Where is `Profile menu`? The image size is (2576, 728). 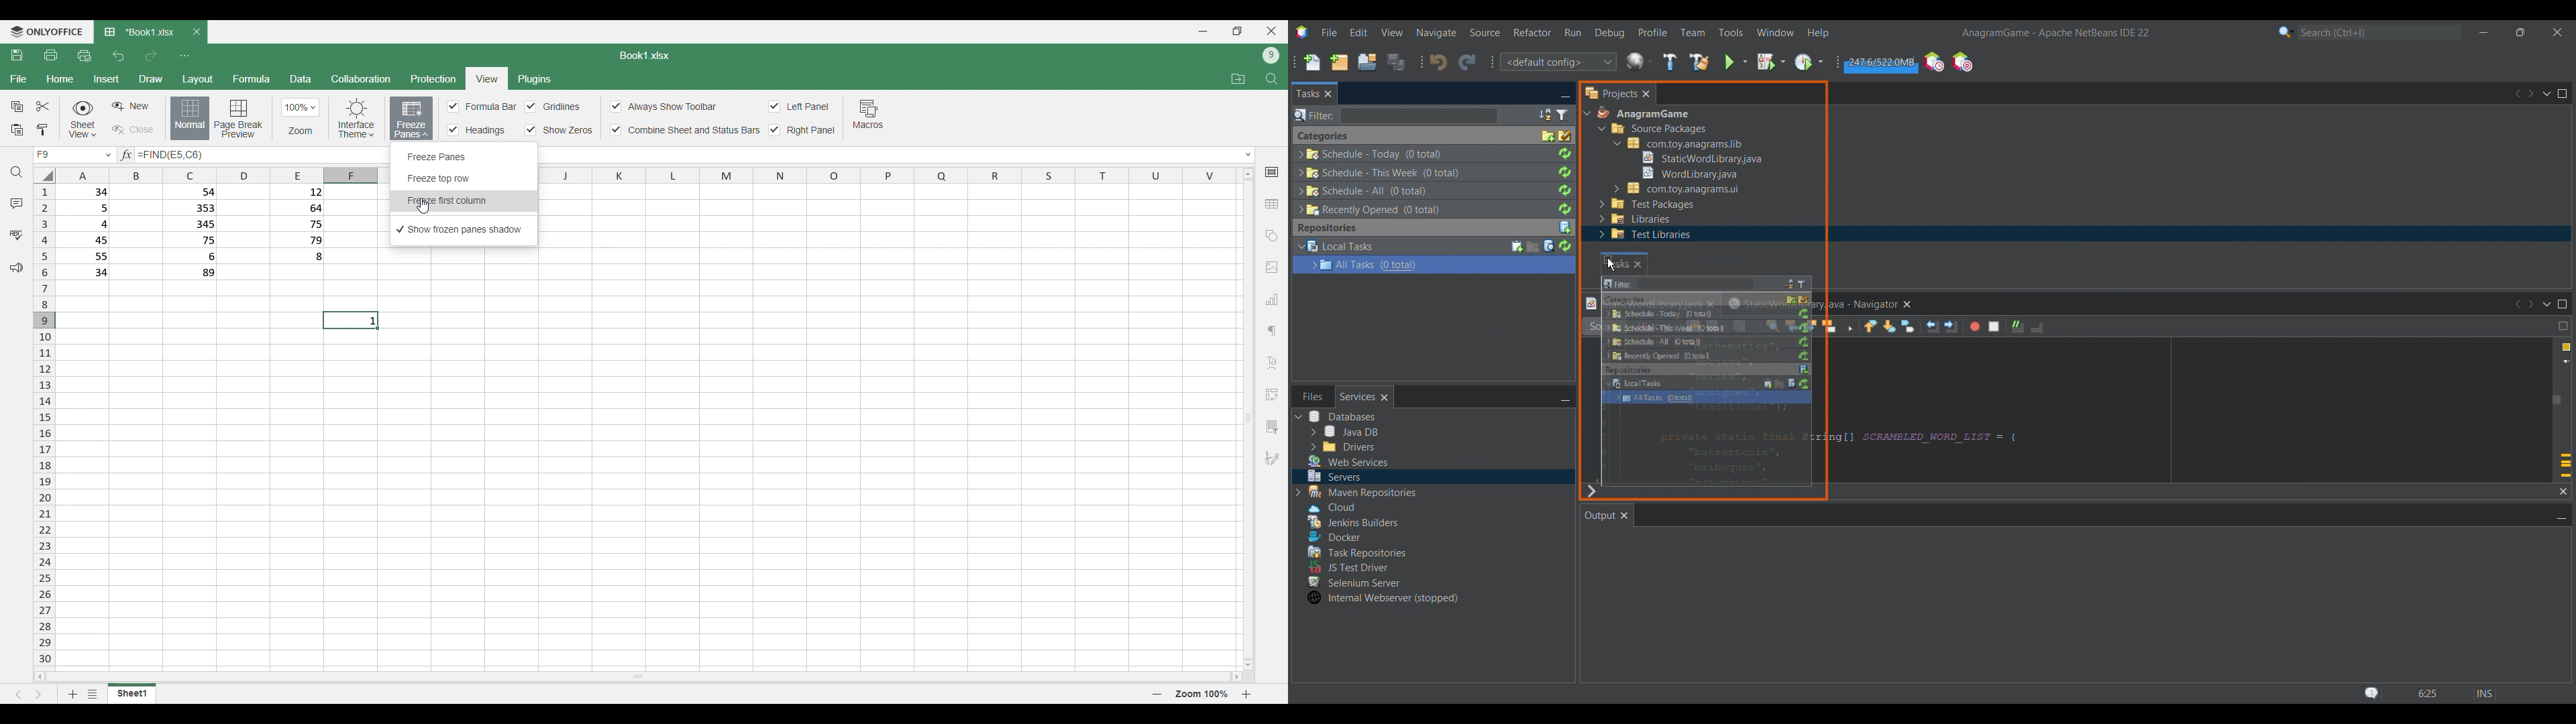 Profile menu is located at coordinates (1652, 32).